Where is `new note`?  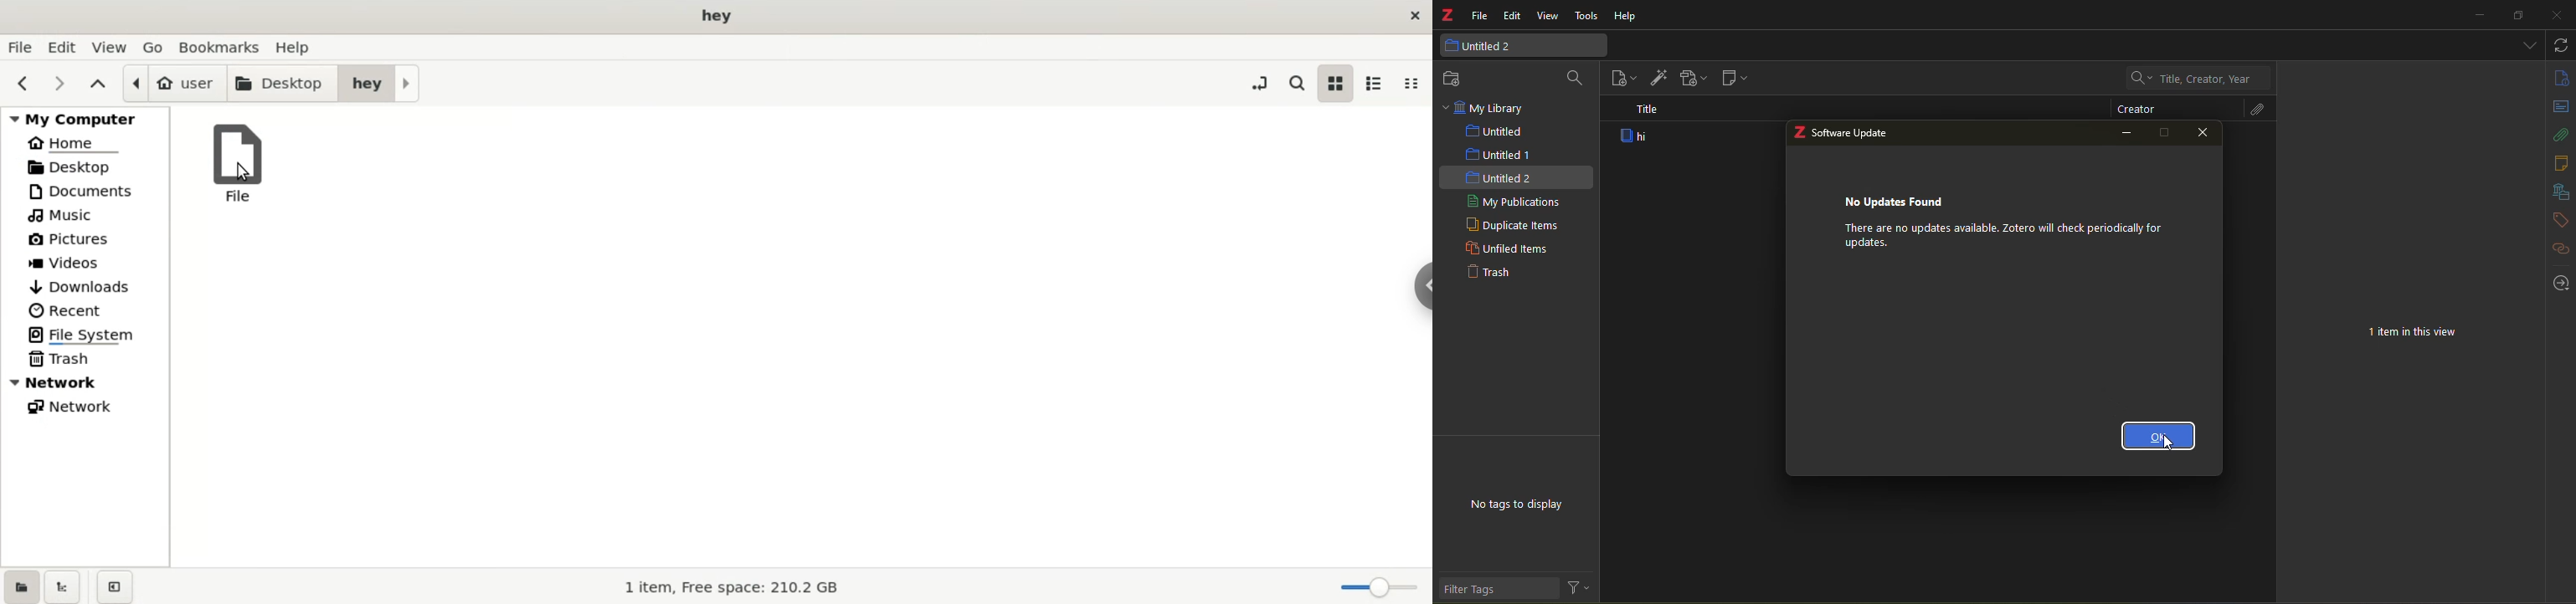 new note is located at coordinates (1735, 78).